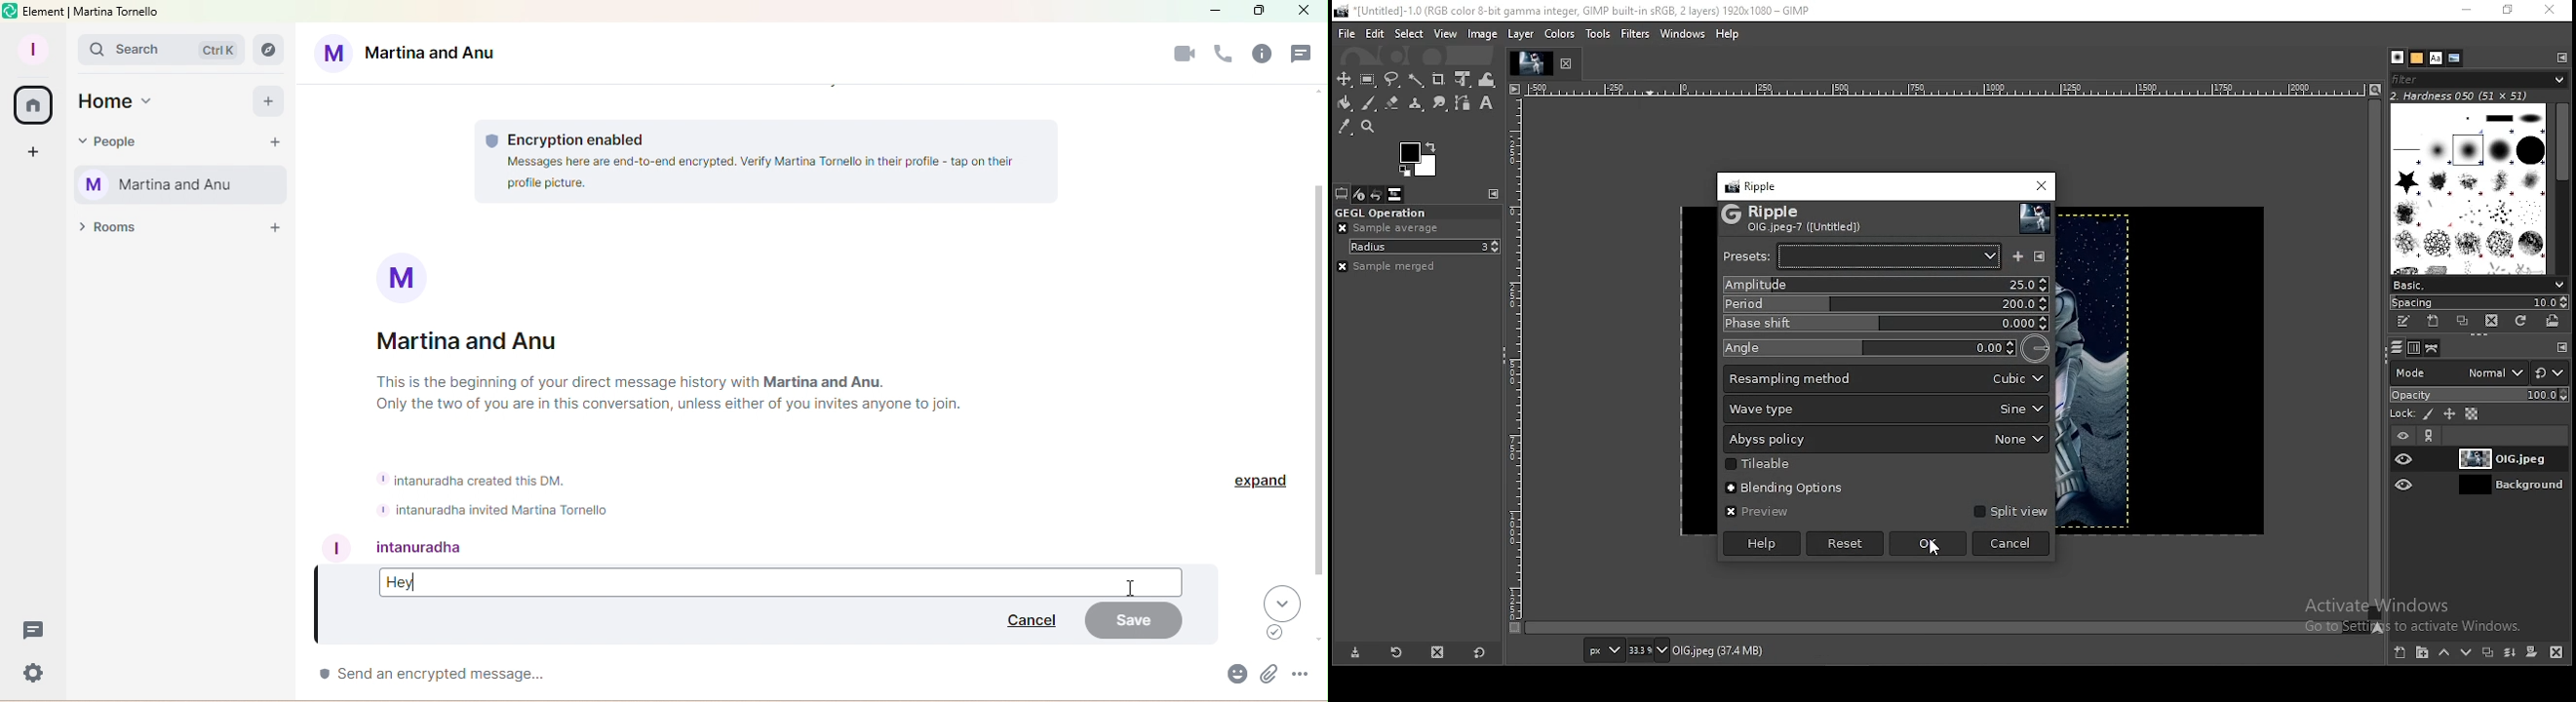 The width and height of the screenshot is (2576, 728). I want to click on clone tool, so click(1417, 104).